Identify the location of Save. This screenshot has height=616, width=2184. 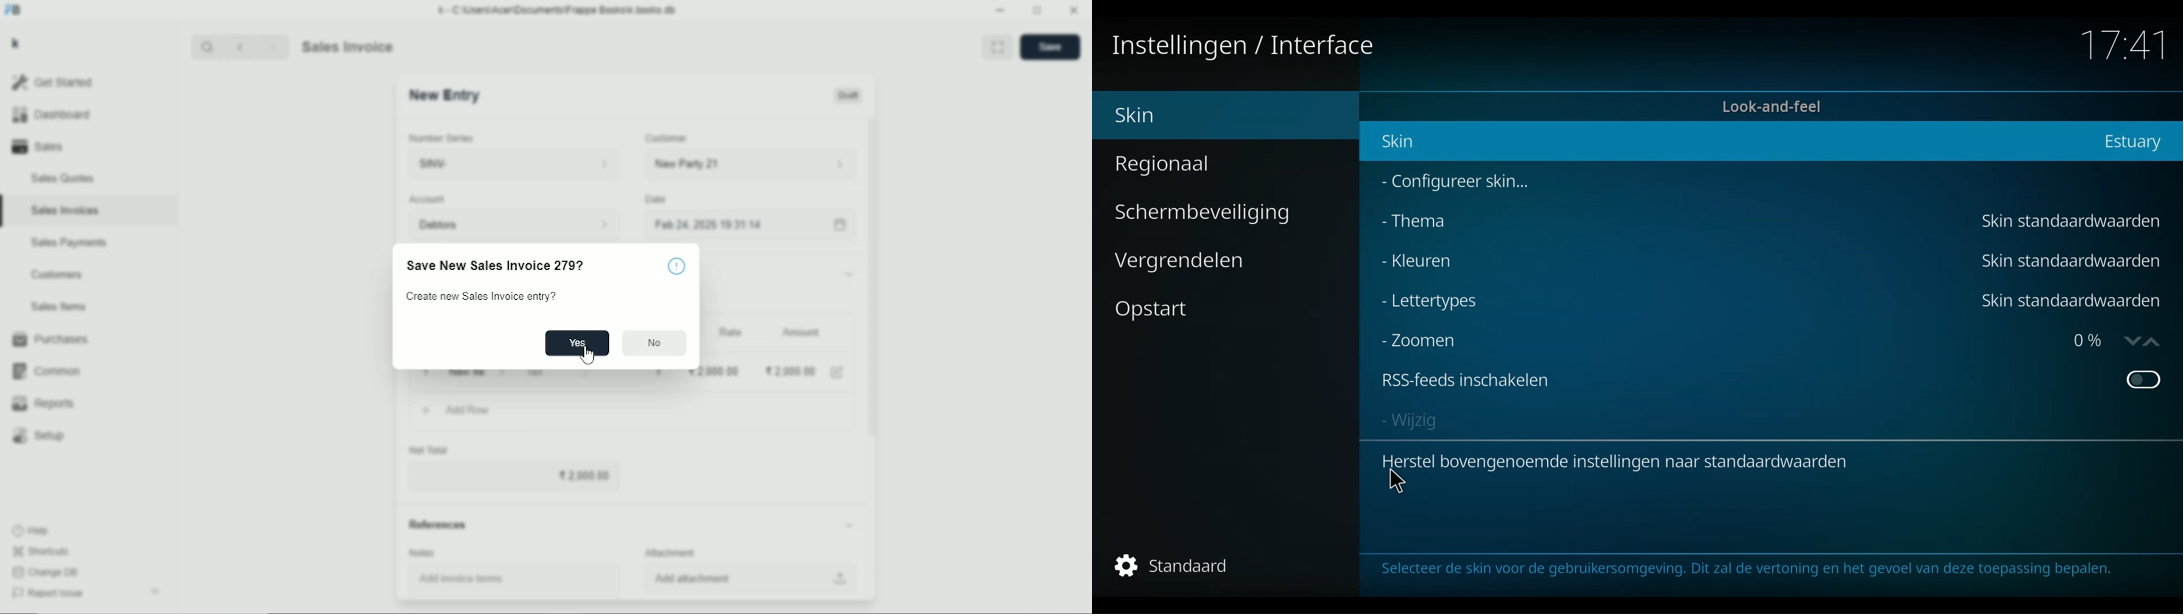
(1050, 47).